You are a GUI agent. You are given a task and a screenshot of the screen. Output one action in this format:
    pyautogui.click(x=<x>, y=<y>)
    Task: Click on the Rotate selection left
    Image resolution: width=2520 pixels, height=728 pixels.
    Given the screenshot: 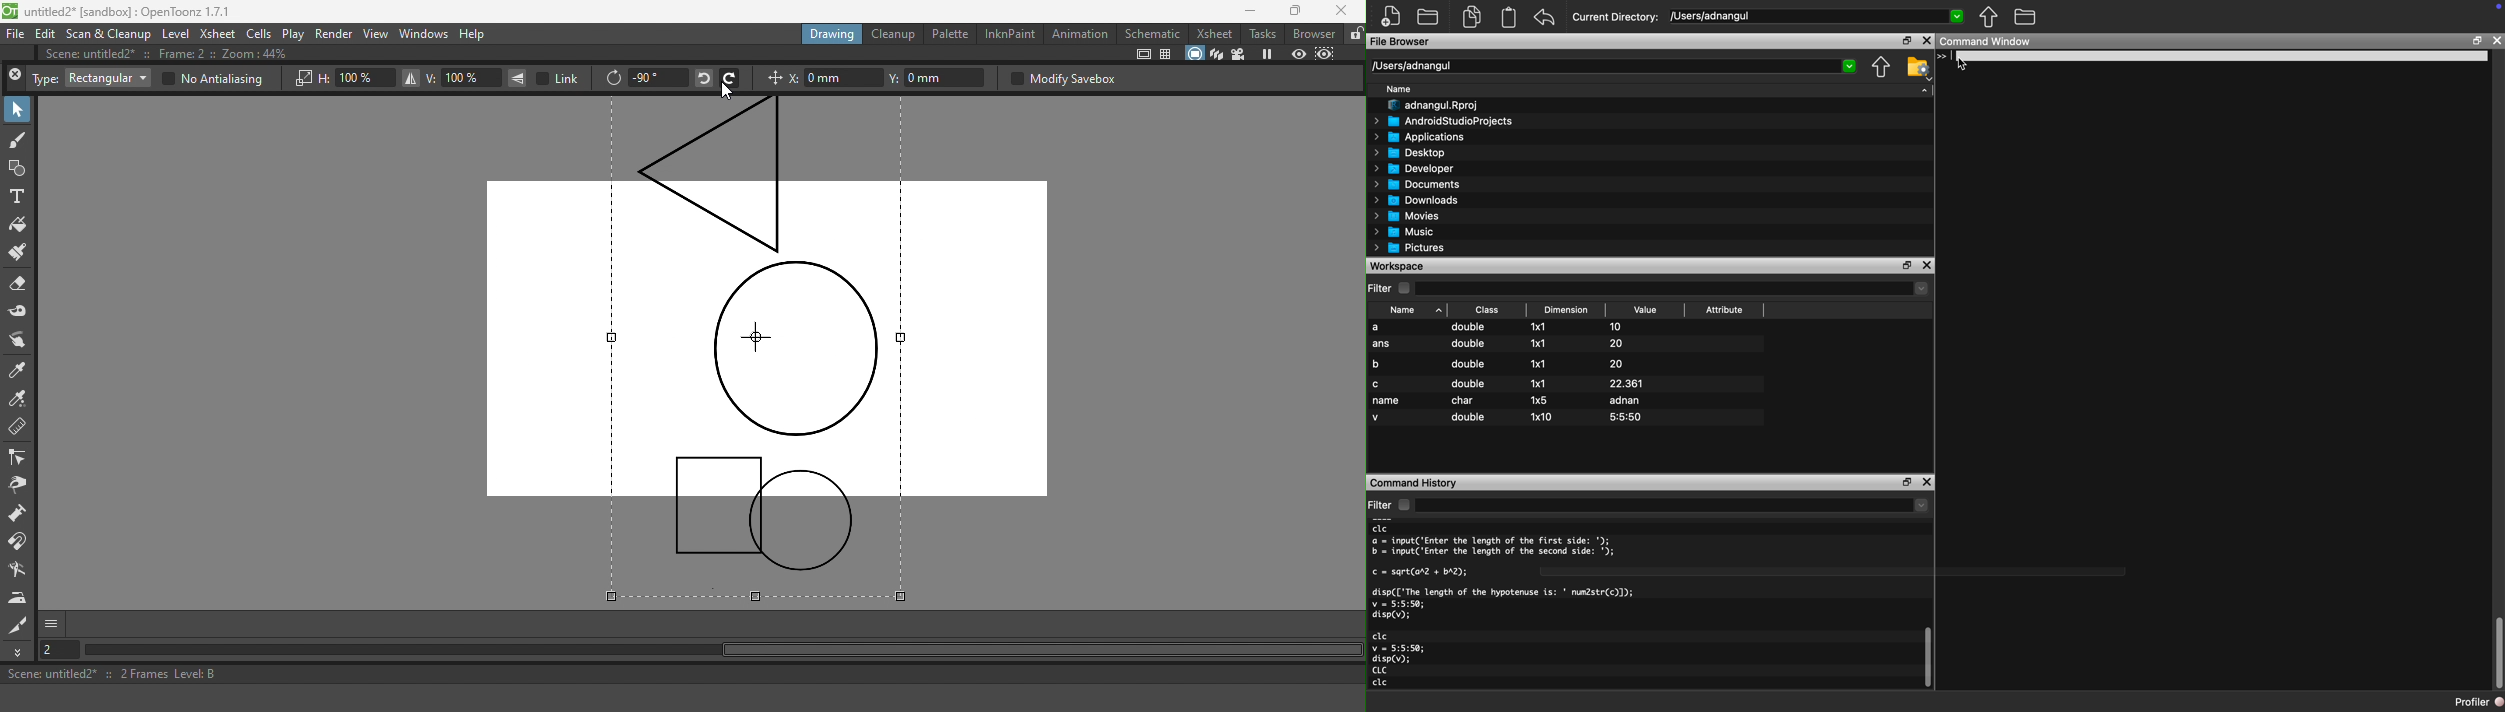 What is the action you would take?
    pyautogui.click(x=702, y=77)
    